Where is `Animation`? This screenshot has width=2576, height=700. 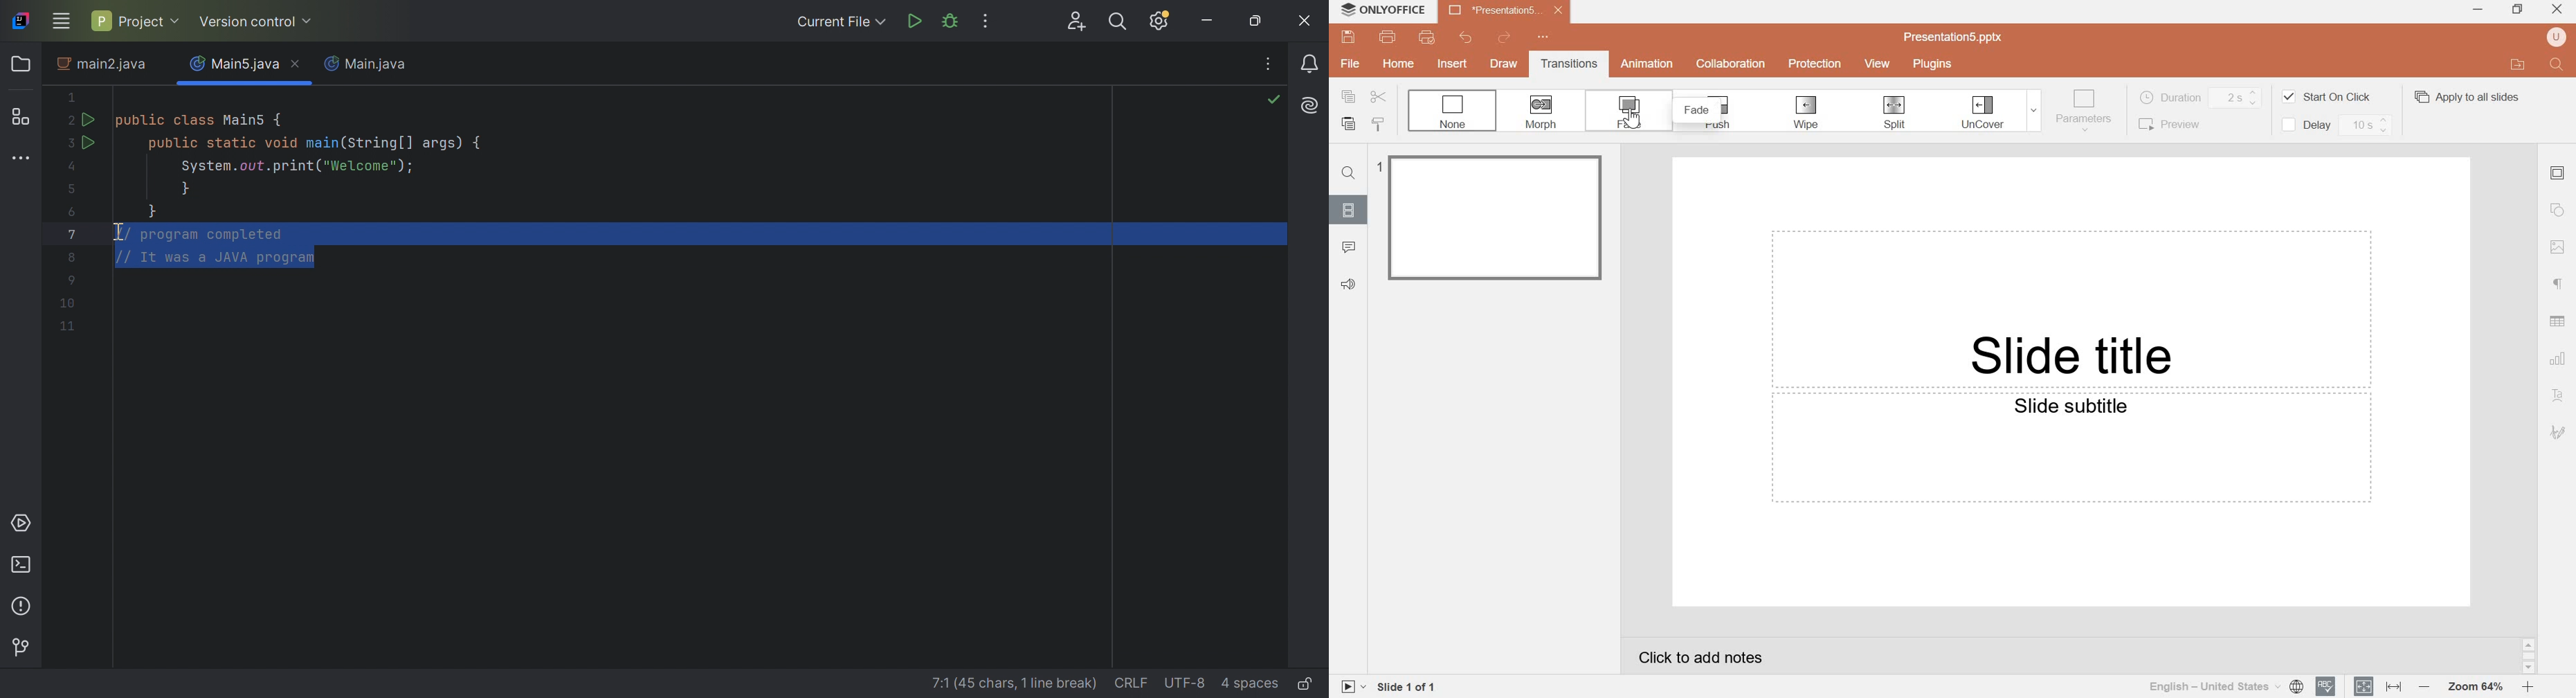
Animation is located at coordinates (1648, 64).